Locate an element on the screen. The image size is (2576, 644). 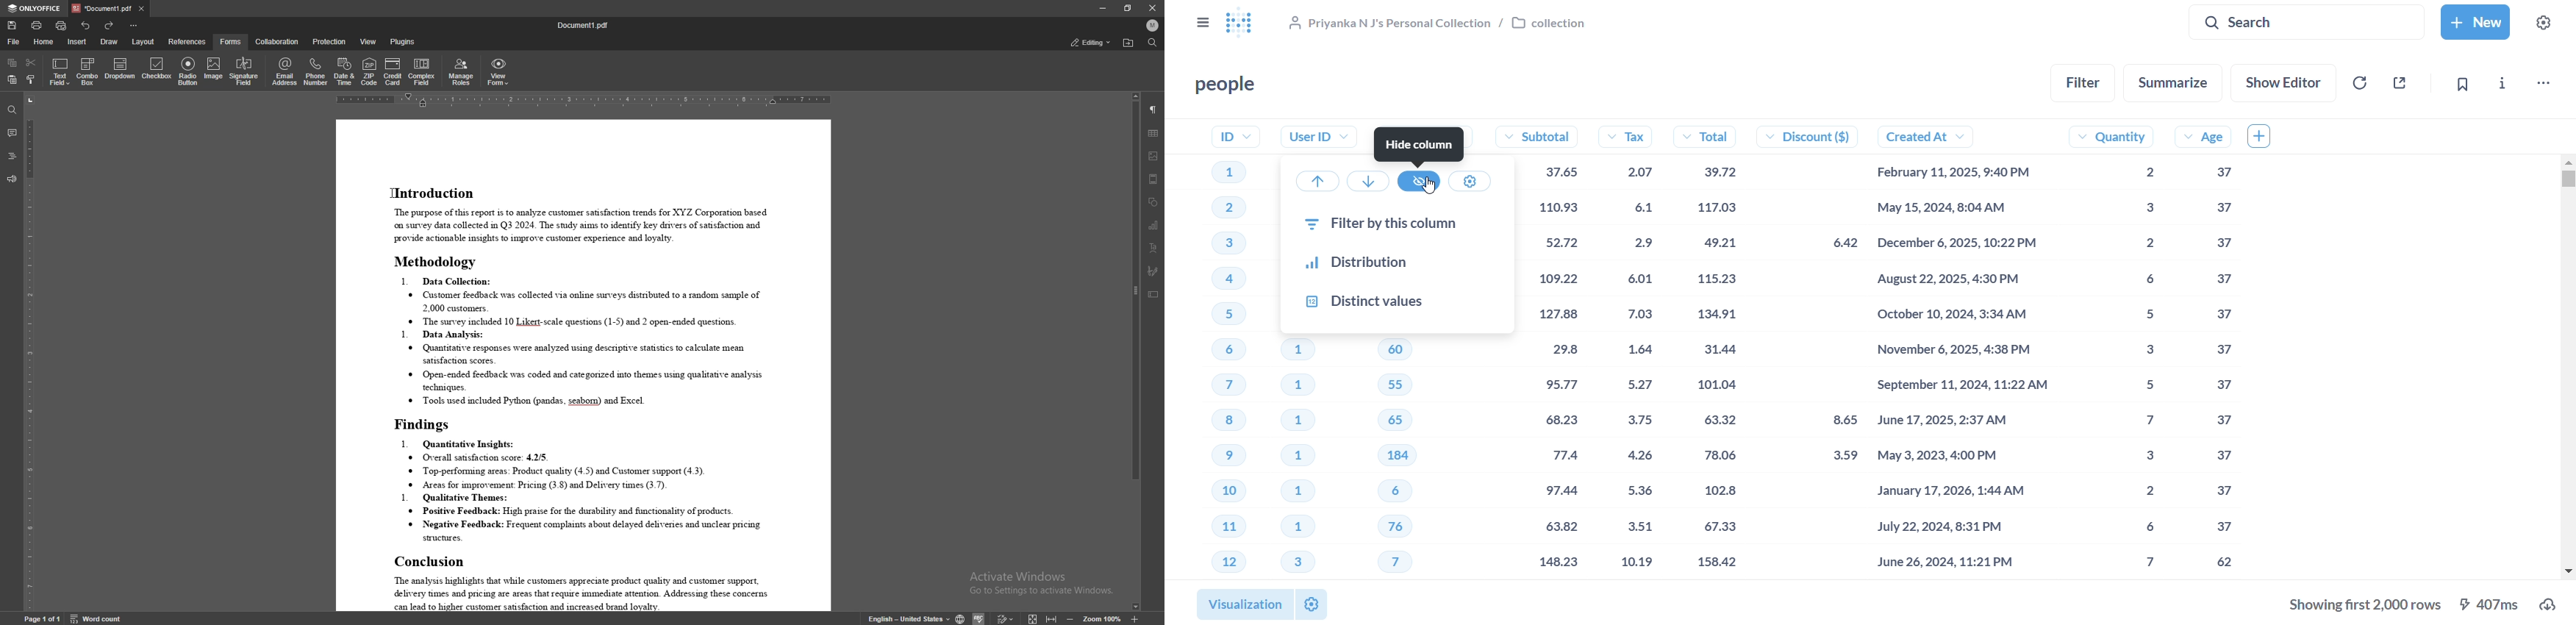
file is located at coordinates (13, 42).